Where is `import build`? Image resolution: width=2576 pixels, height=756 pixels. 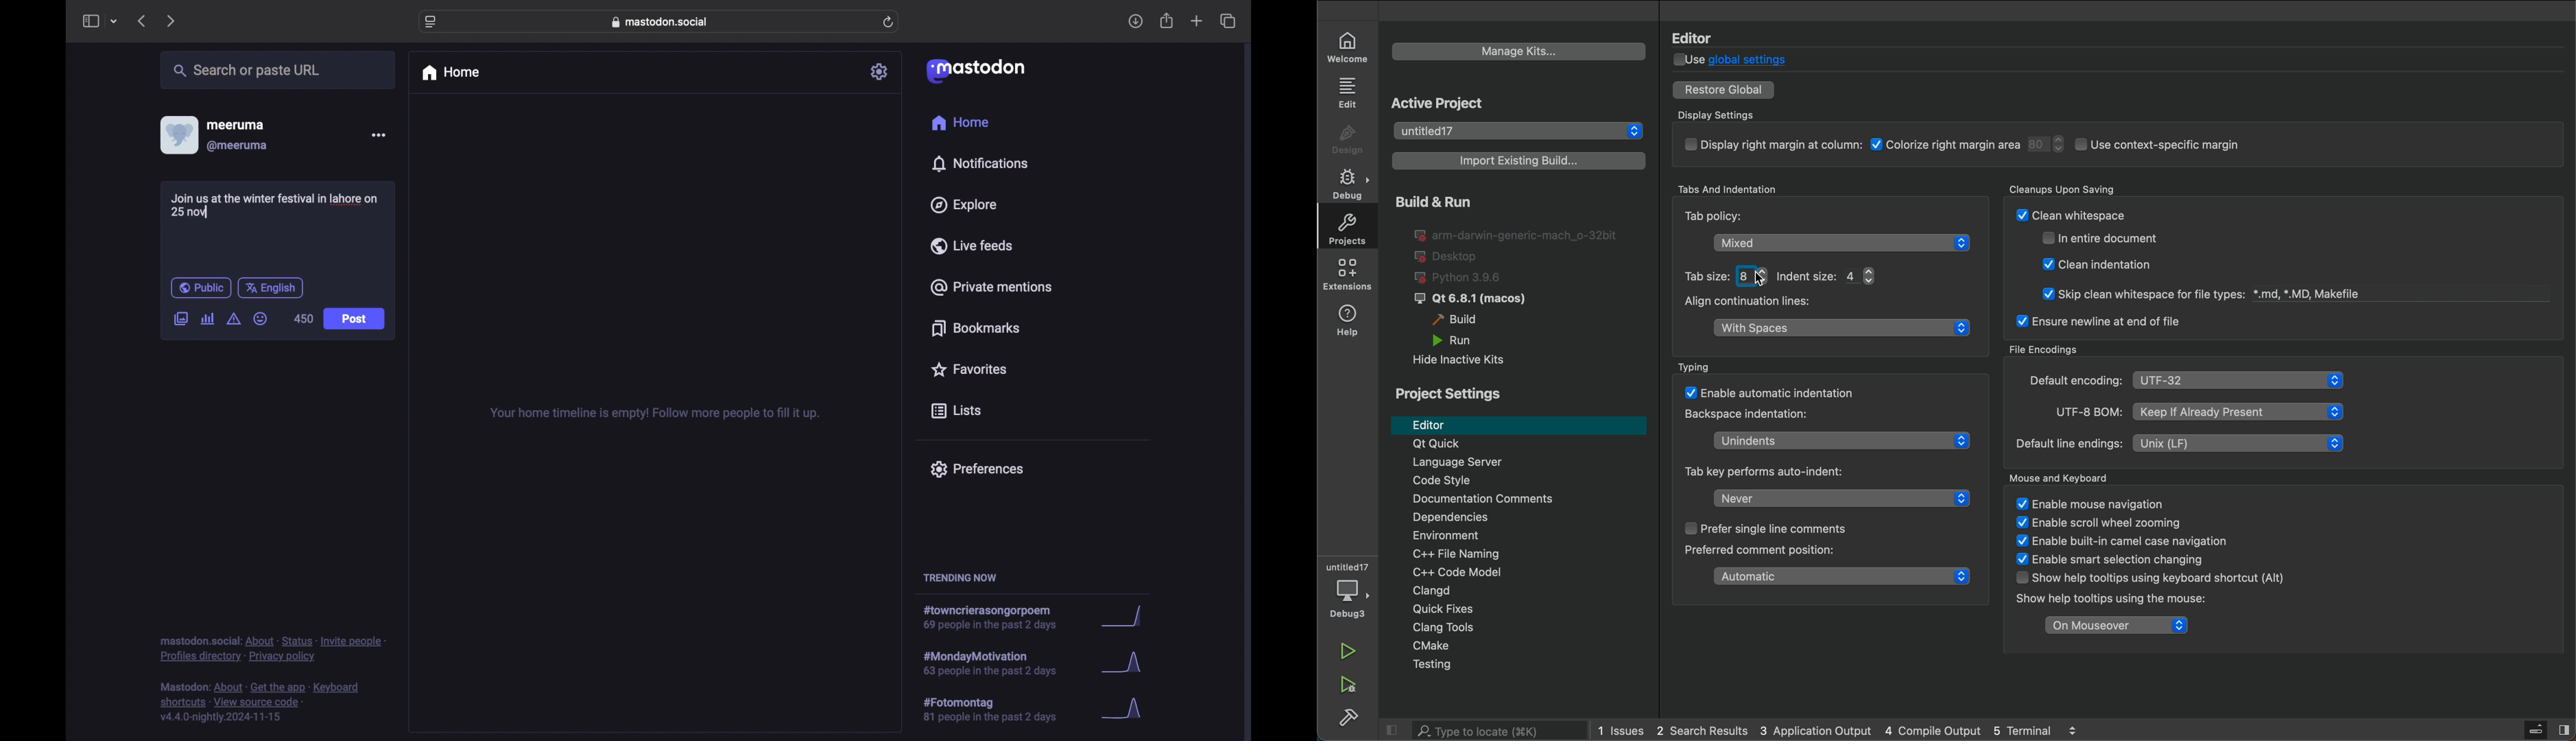 import build is located at coordinates (1519, 161).